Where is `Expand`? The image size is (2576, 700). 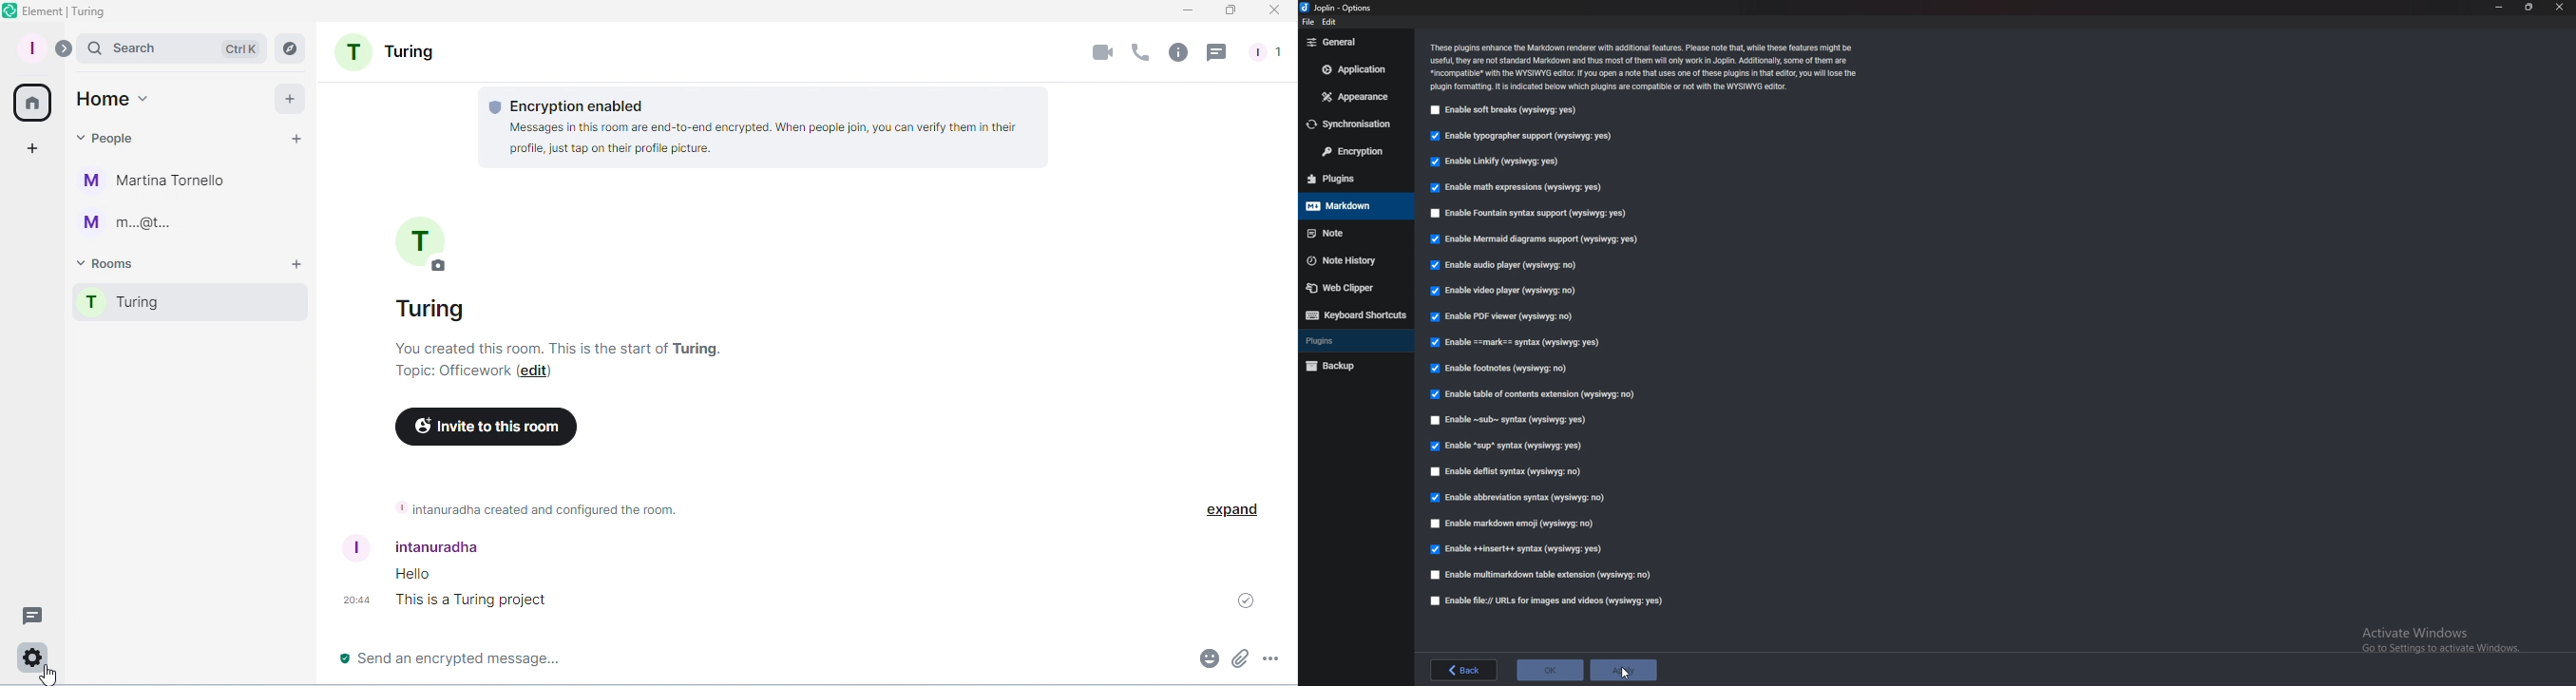 Expand is located at coordinates (1231, 509).